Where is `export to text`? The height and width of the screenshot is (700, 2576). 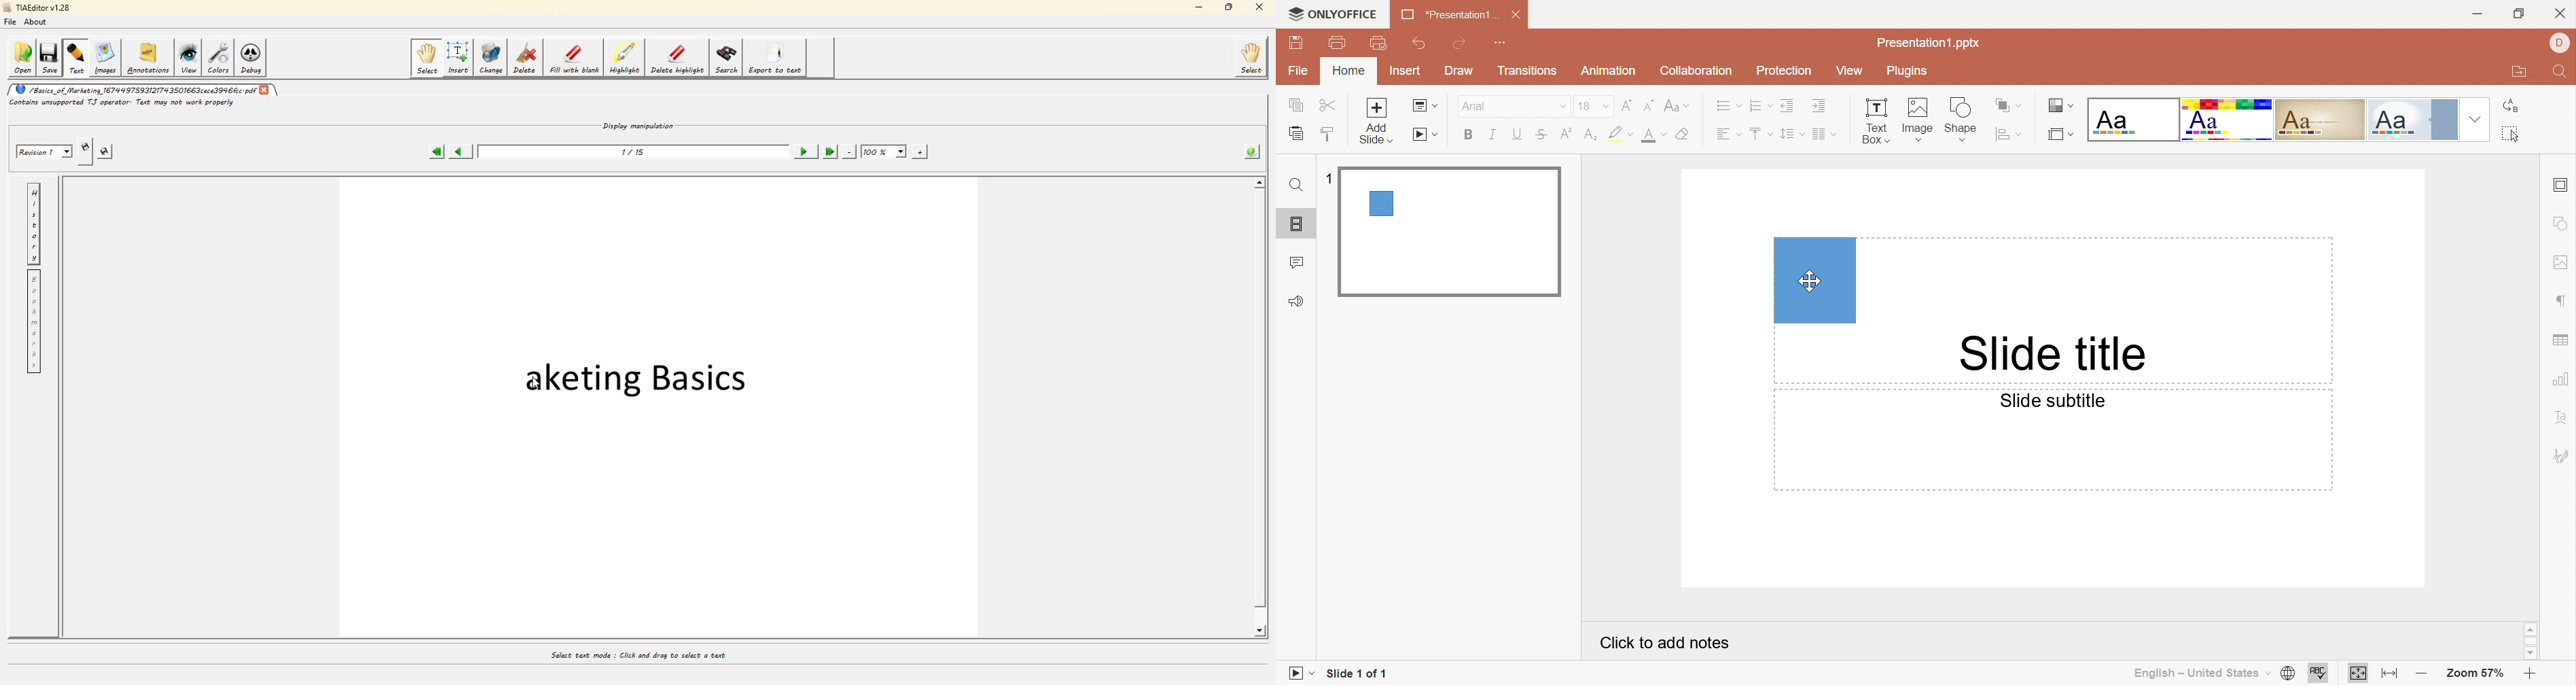 export to text is located at coordinates (779, 59).